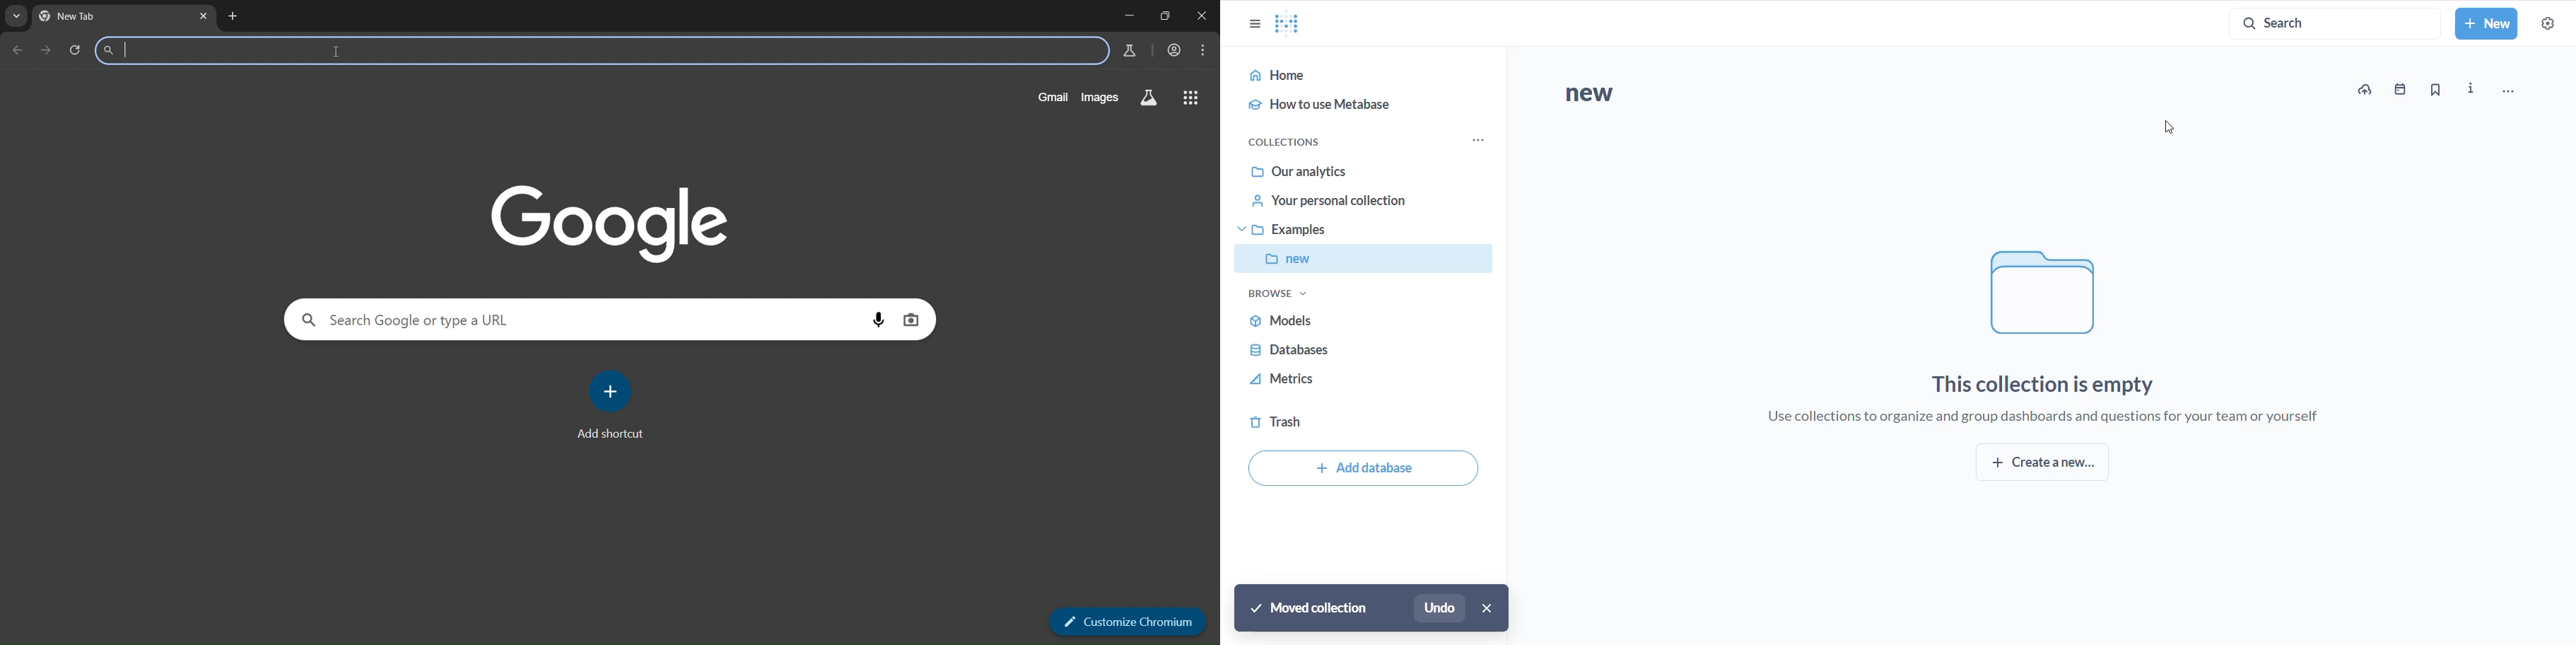 This screenshot has height=672, width=2576. Describe the element at coordinates (1289, 424) in the screenshot. I see `trash` at that location.